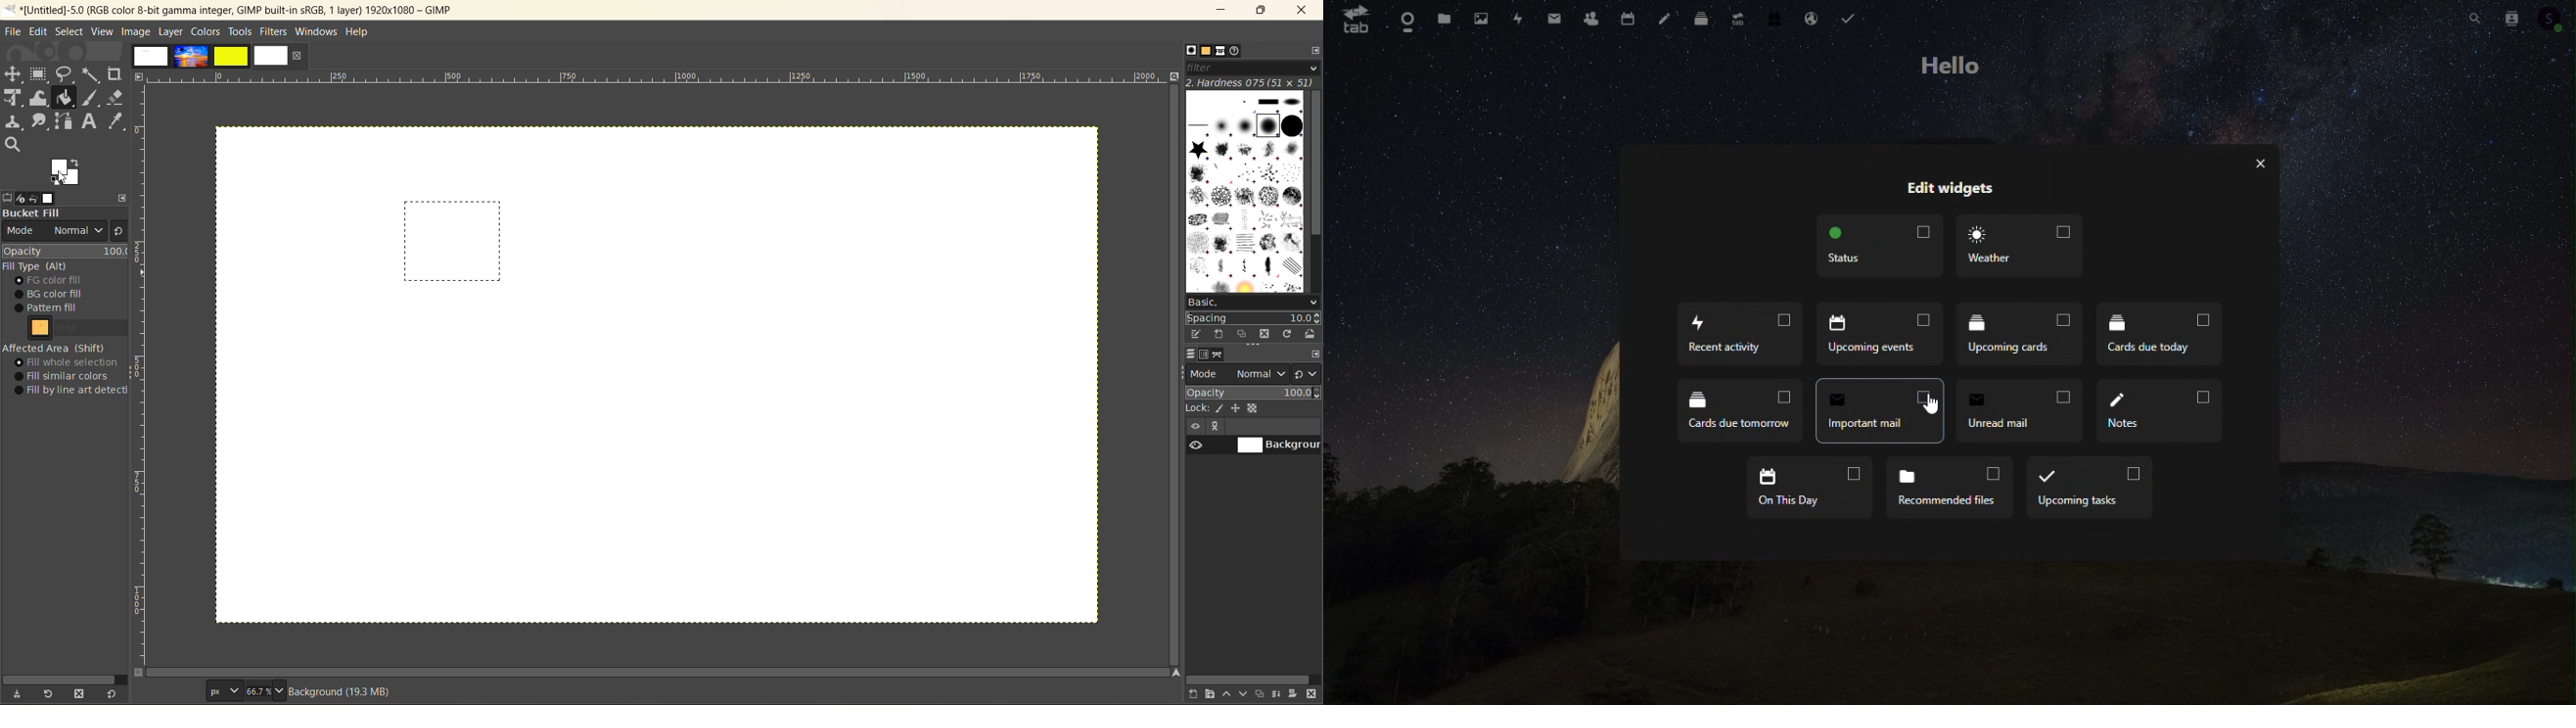 Image resolution: width=2576 pixels, height=728 pixels. I want to click on configure, so click(1315, 355).